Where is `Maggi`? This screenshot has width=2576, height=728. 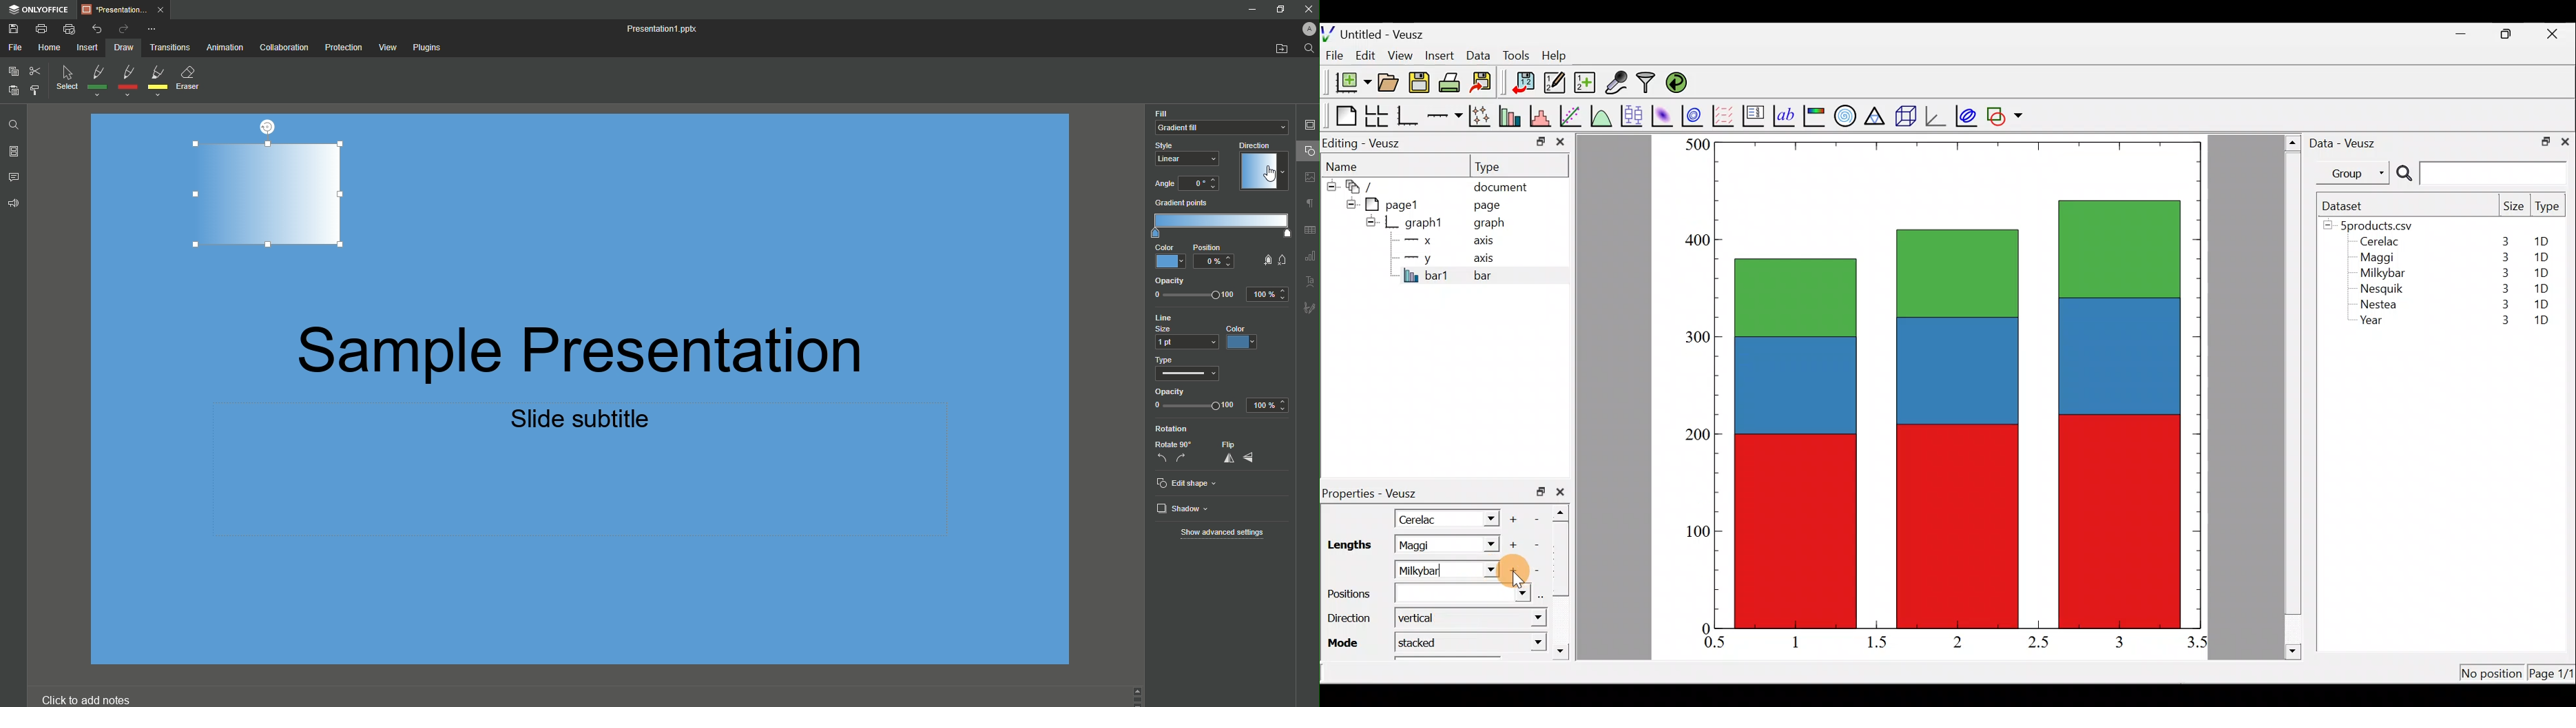
Maggi is located at coordinates (1430, 545).